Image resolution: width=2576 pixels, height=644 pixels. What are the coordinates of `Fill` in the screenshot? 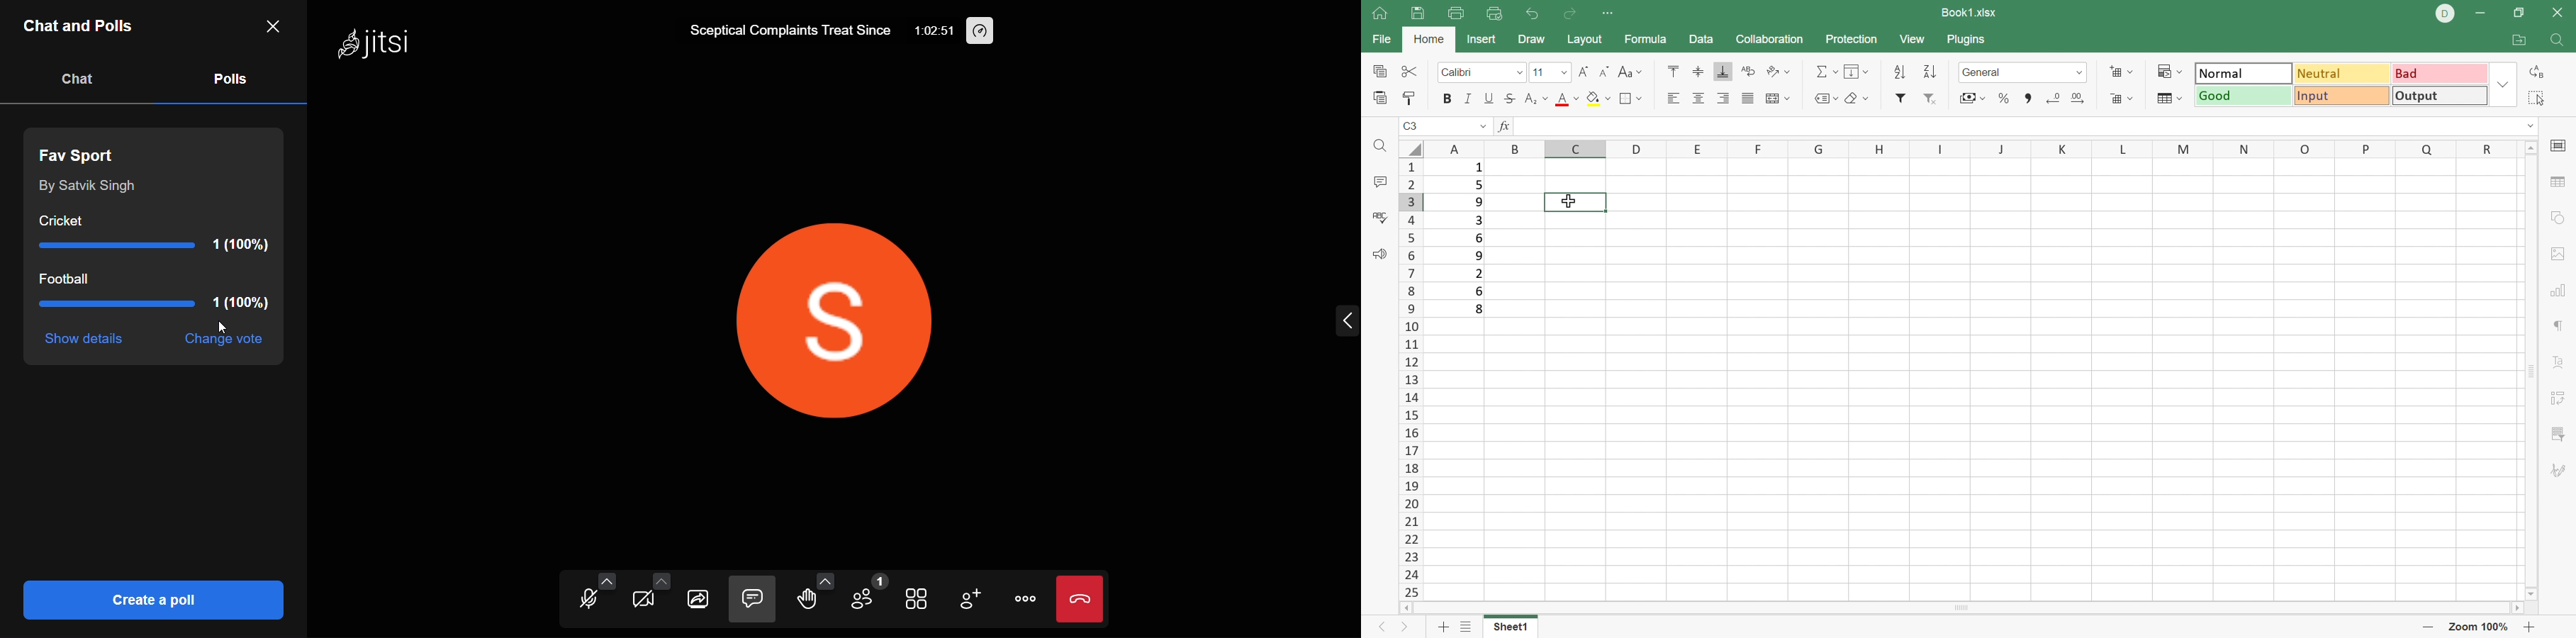 It's located at (1857, 70).